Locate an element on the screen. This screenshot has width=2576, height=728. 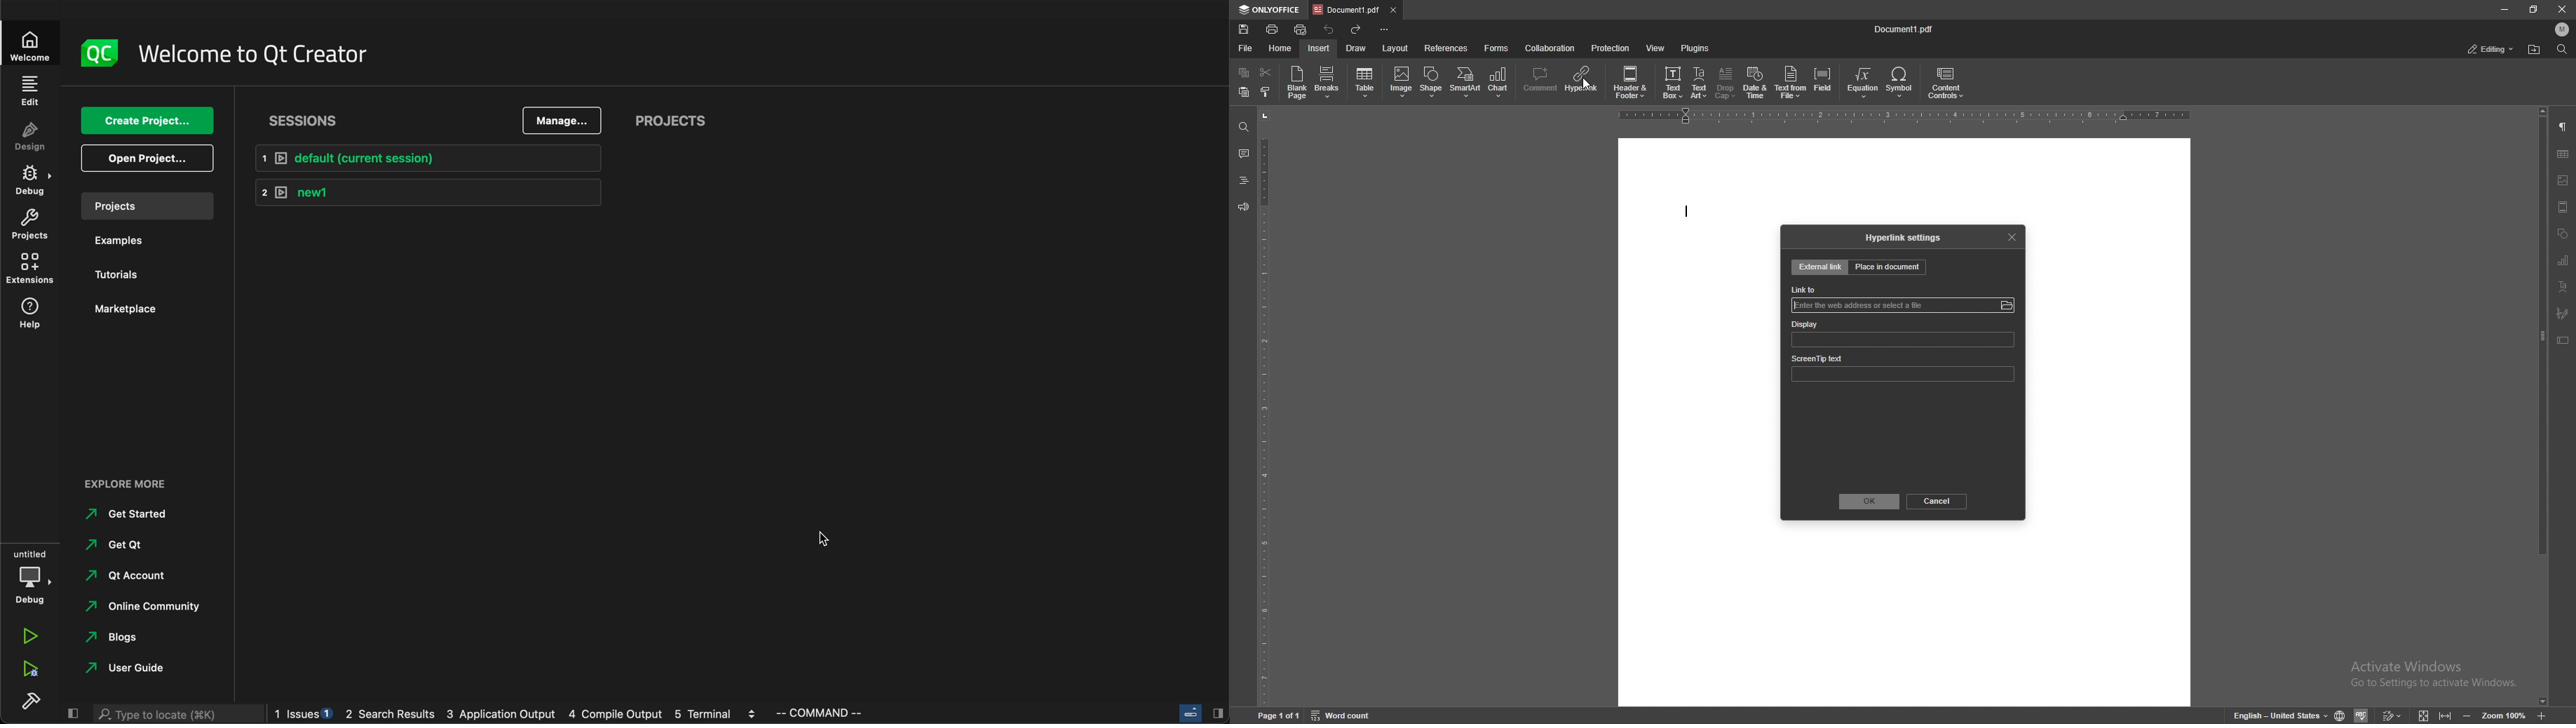
projects is located at coordinates (29, 226).